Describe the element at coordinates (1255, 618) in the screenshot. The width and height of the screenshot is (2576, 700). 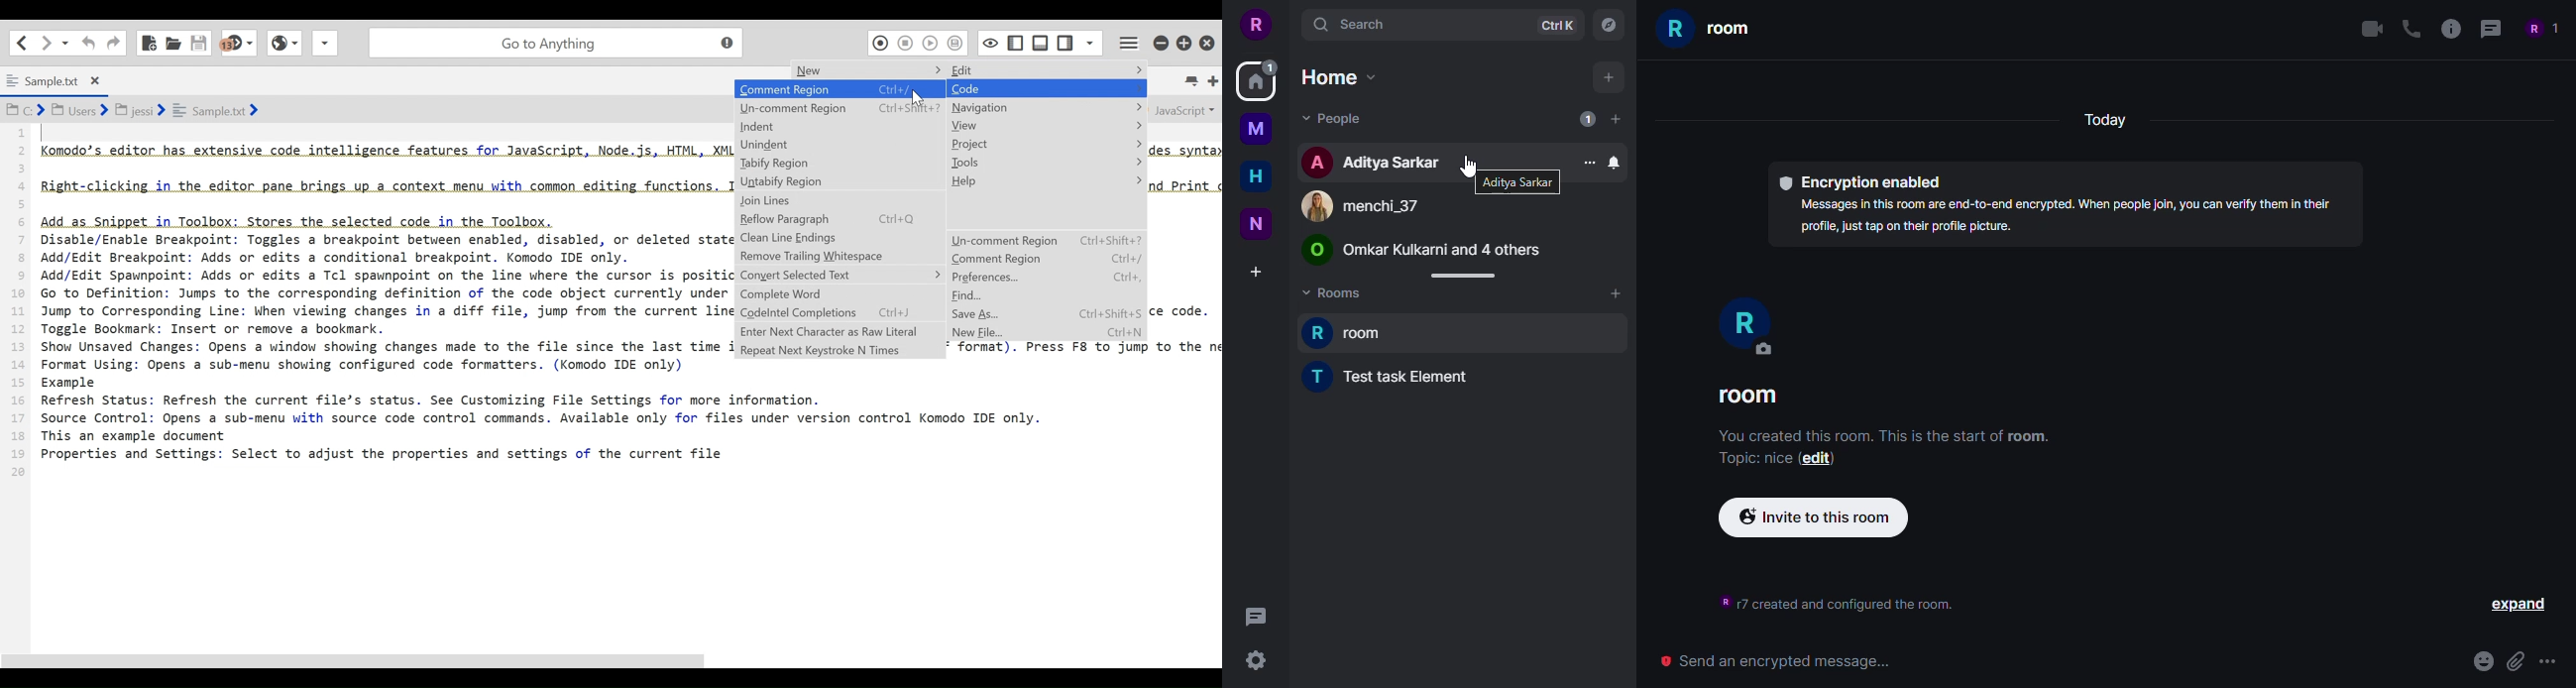
I see `threads` at that location.